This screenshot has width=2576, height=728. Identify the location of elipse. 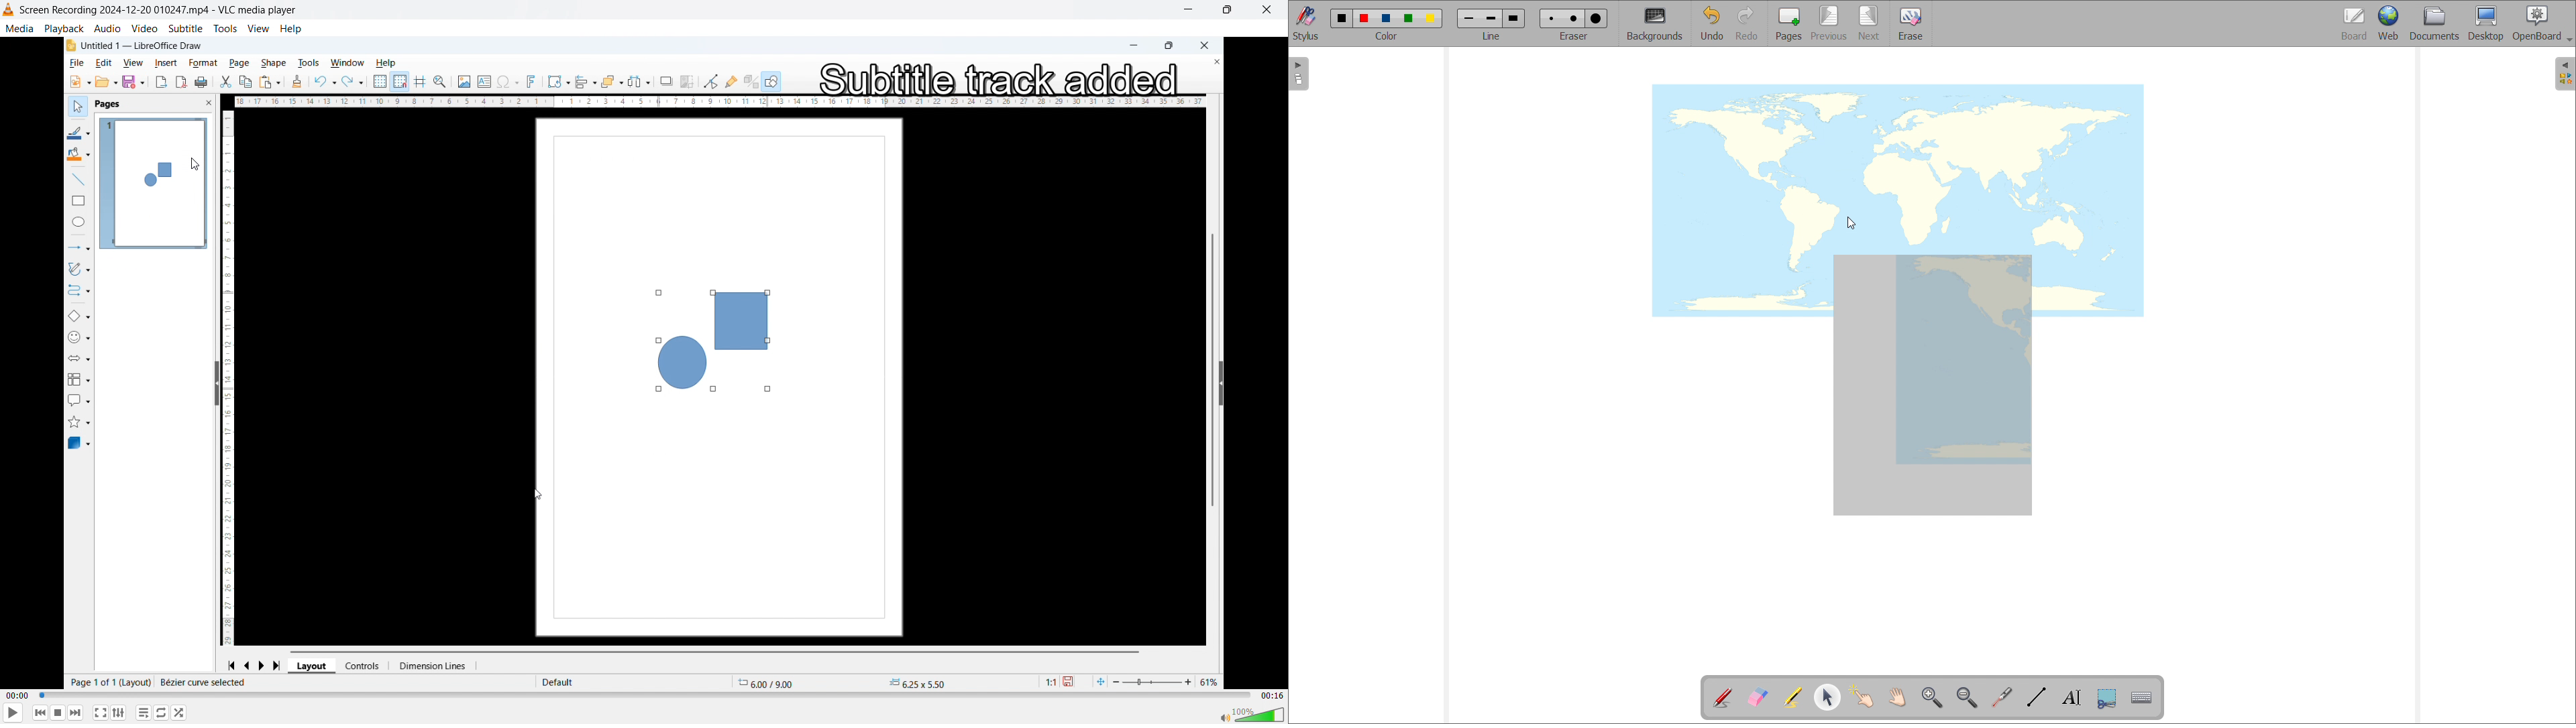
(76, 223).